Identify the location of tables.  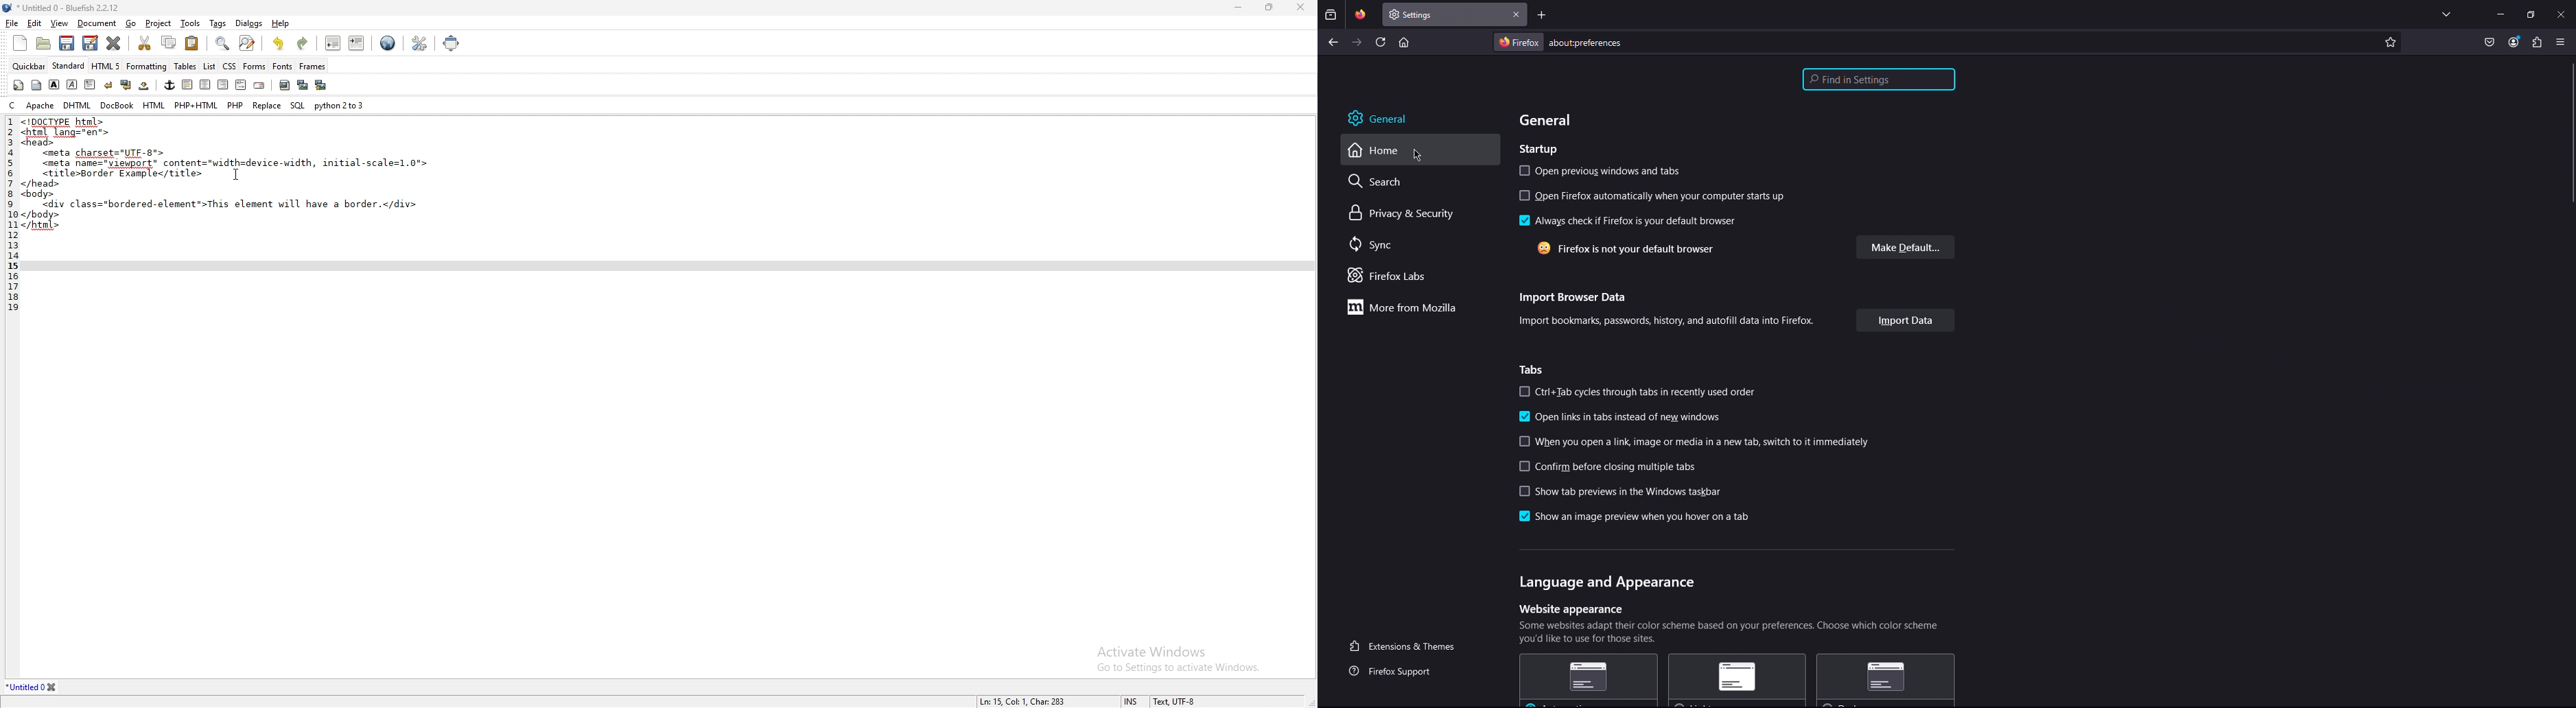
(186, 66).